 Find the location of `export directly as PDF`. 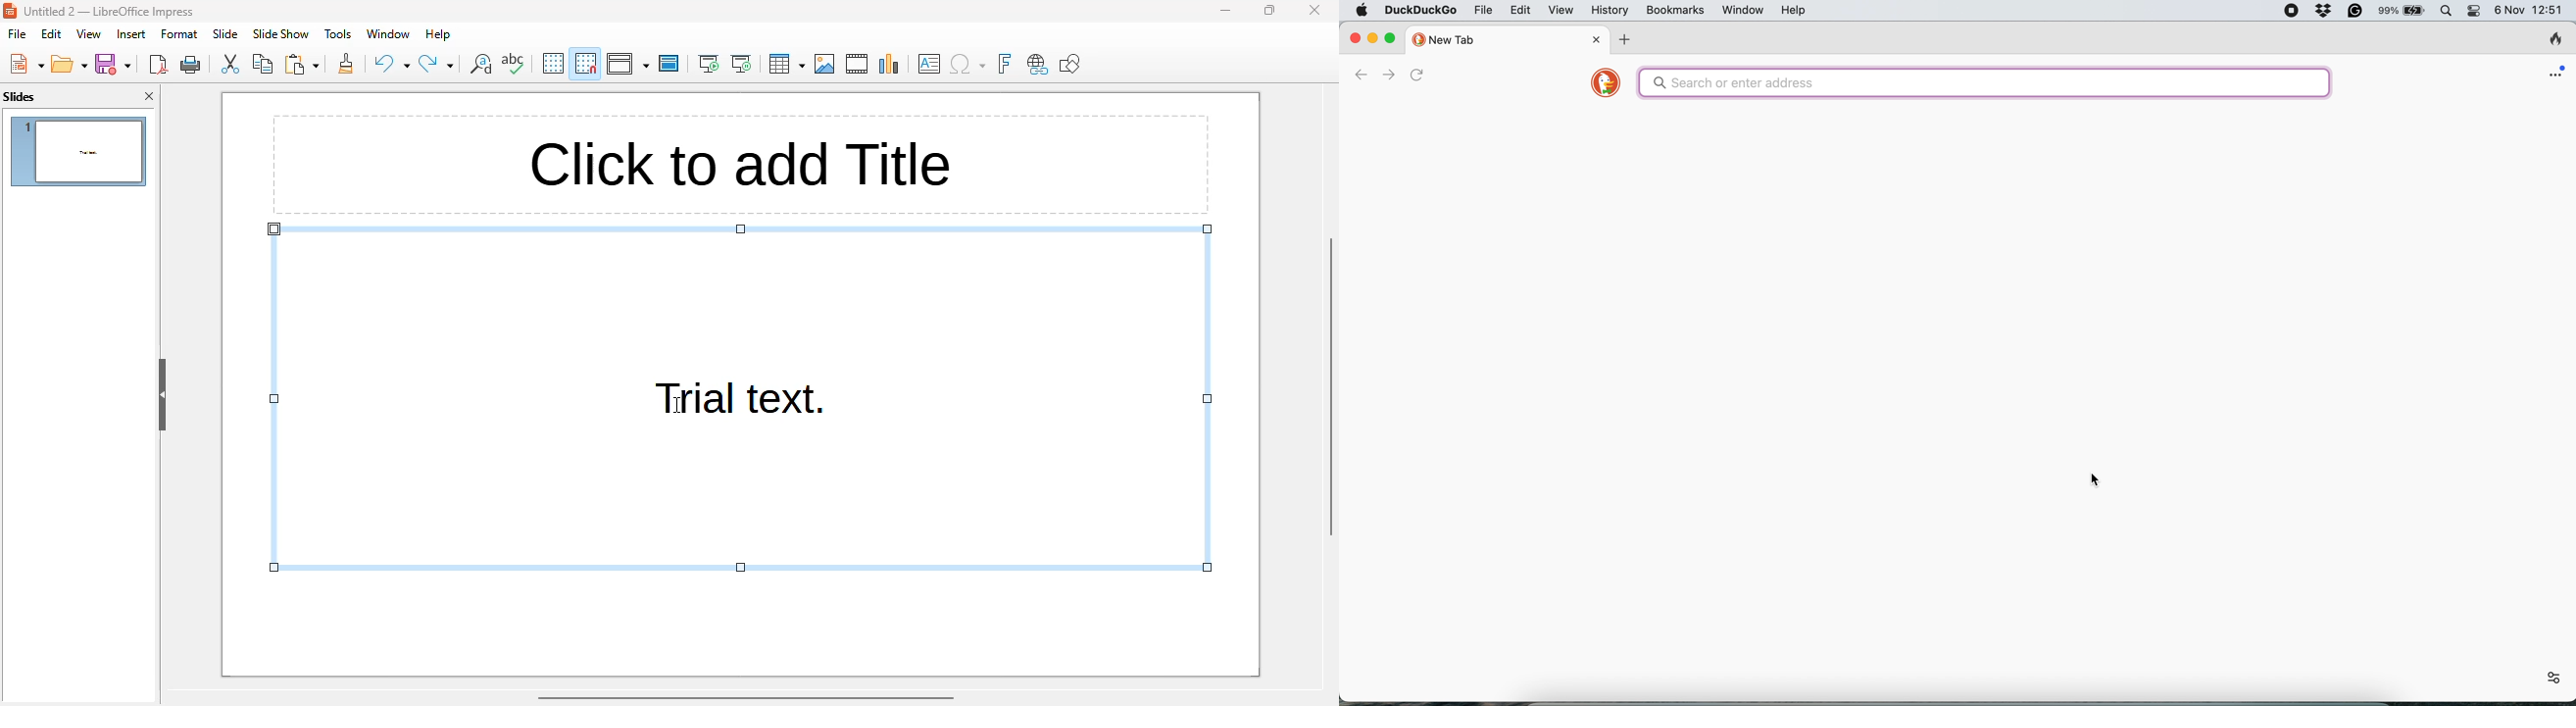

export directly as PDF is located at coordinates (160, 64).